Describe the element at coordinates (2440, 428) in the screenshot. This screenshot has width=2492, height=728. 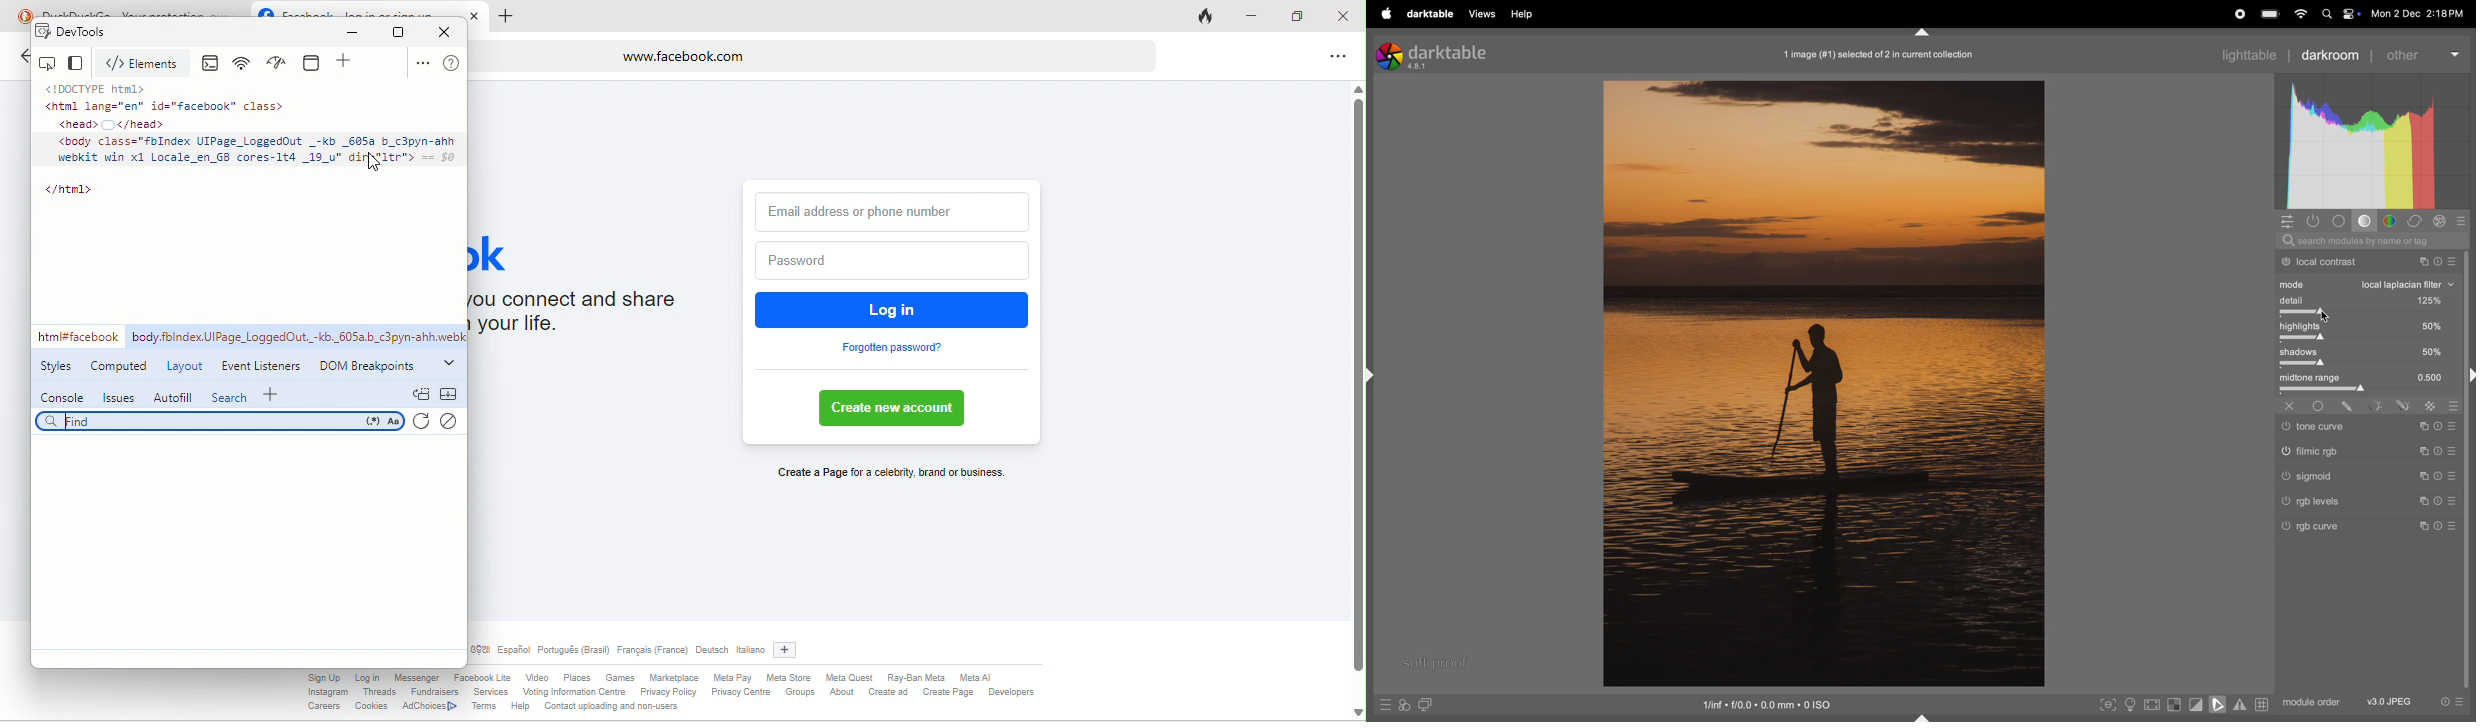
I see `sign ` at that location.